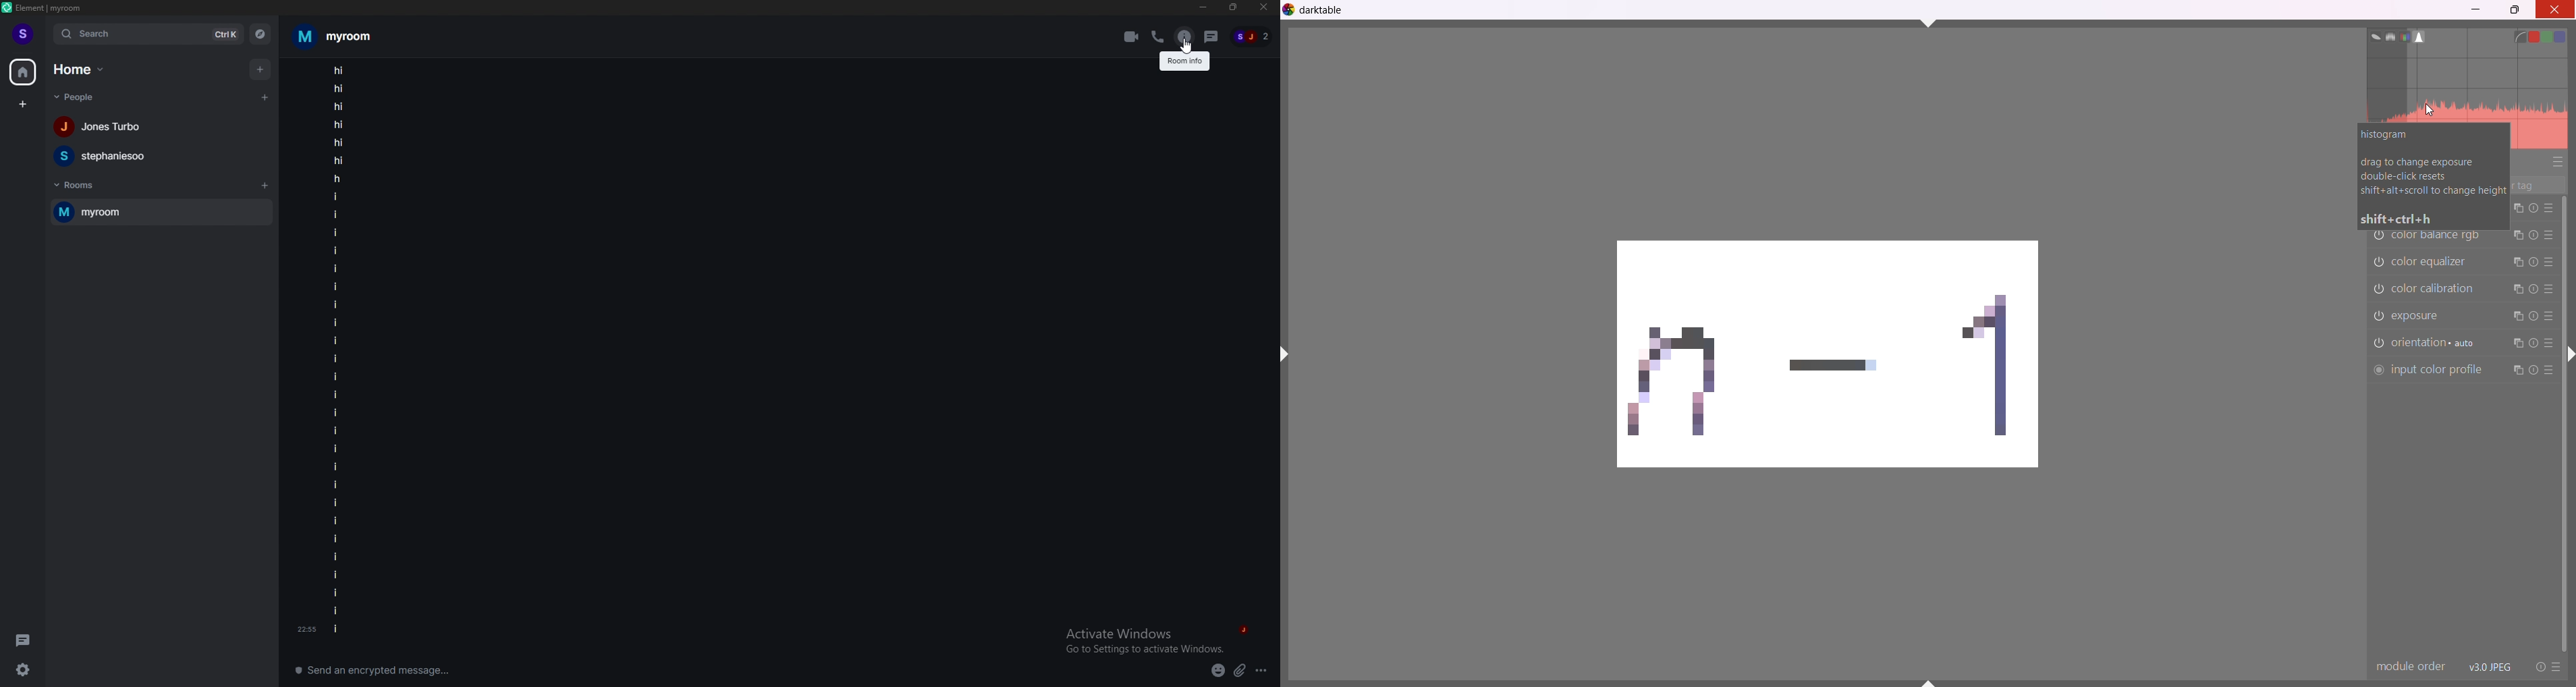  I want to click on reset parameters, so click(2533, 260).